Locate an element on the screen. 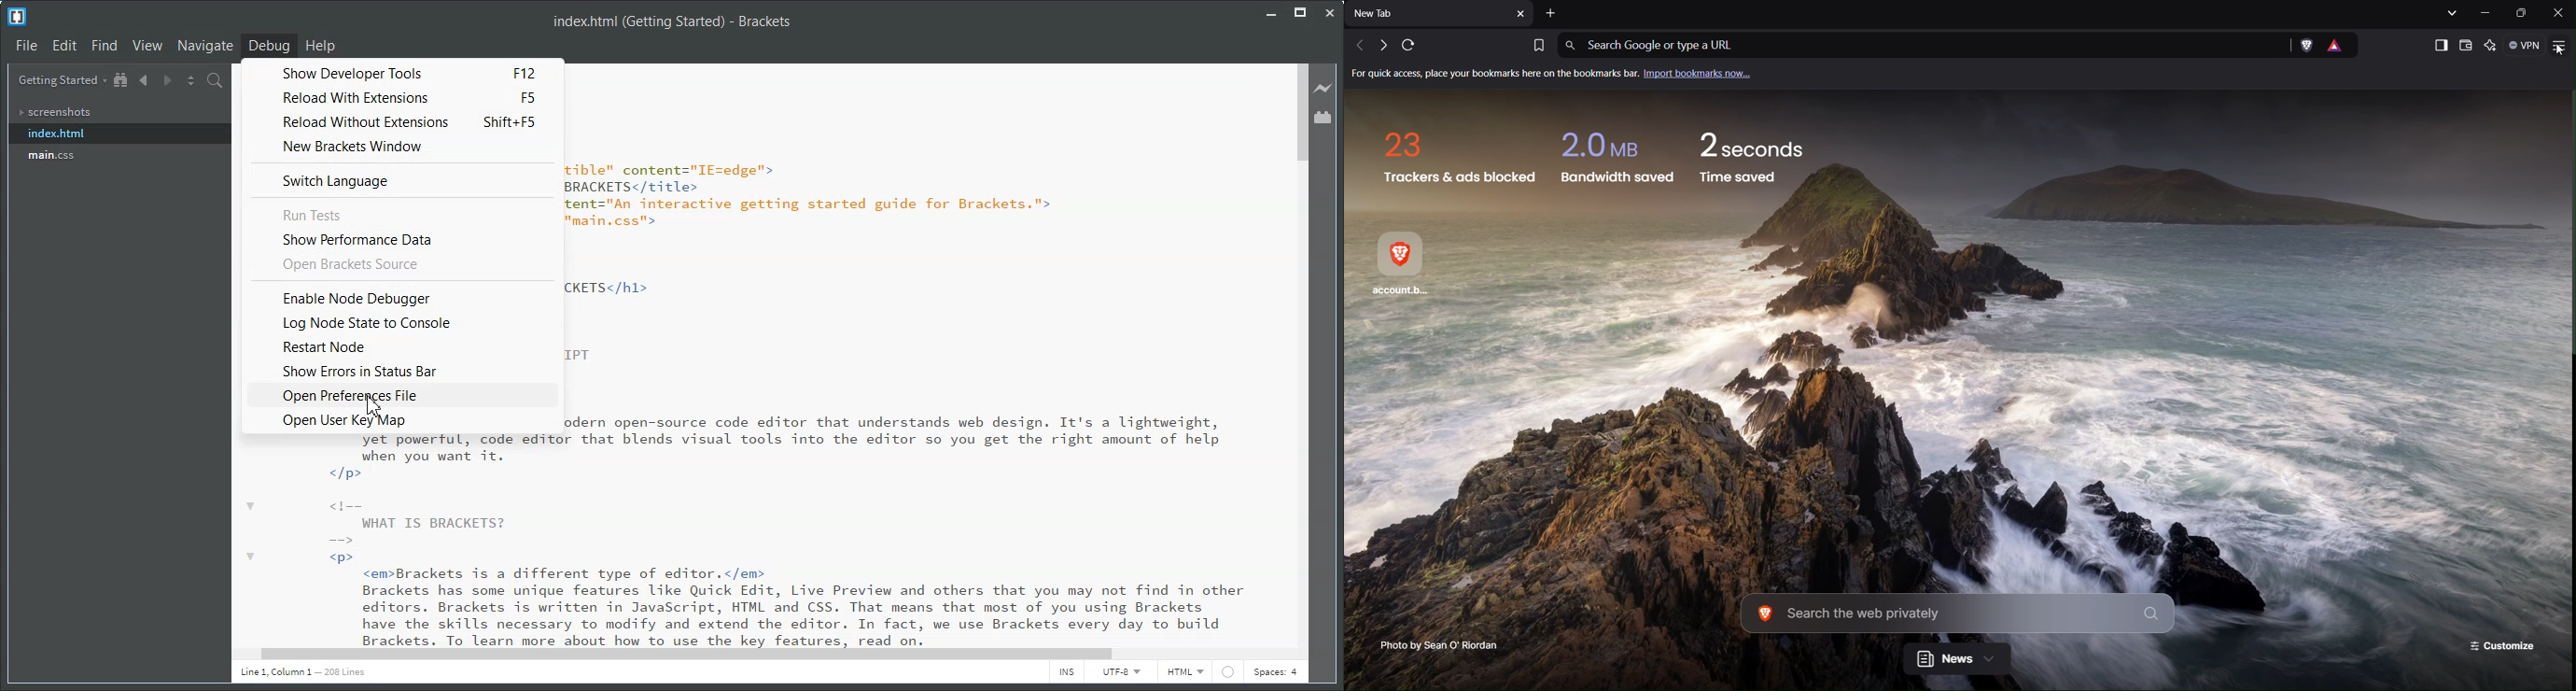 Image resolution: width=2576 pixels, height=700 pixels. Switch Language is located at coordinates (399, 180).